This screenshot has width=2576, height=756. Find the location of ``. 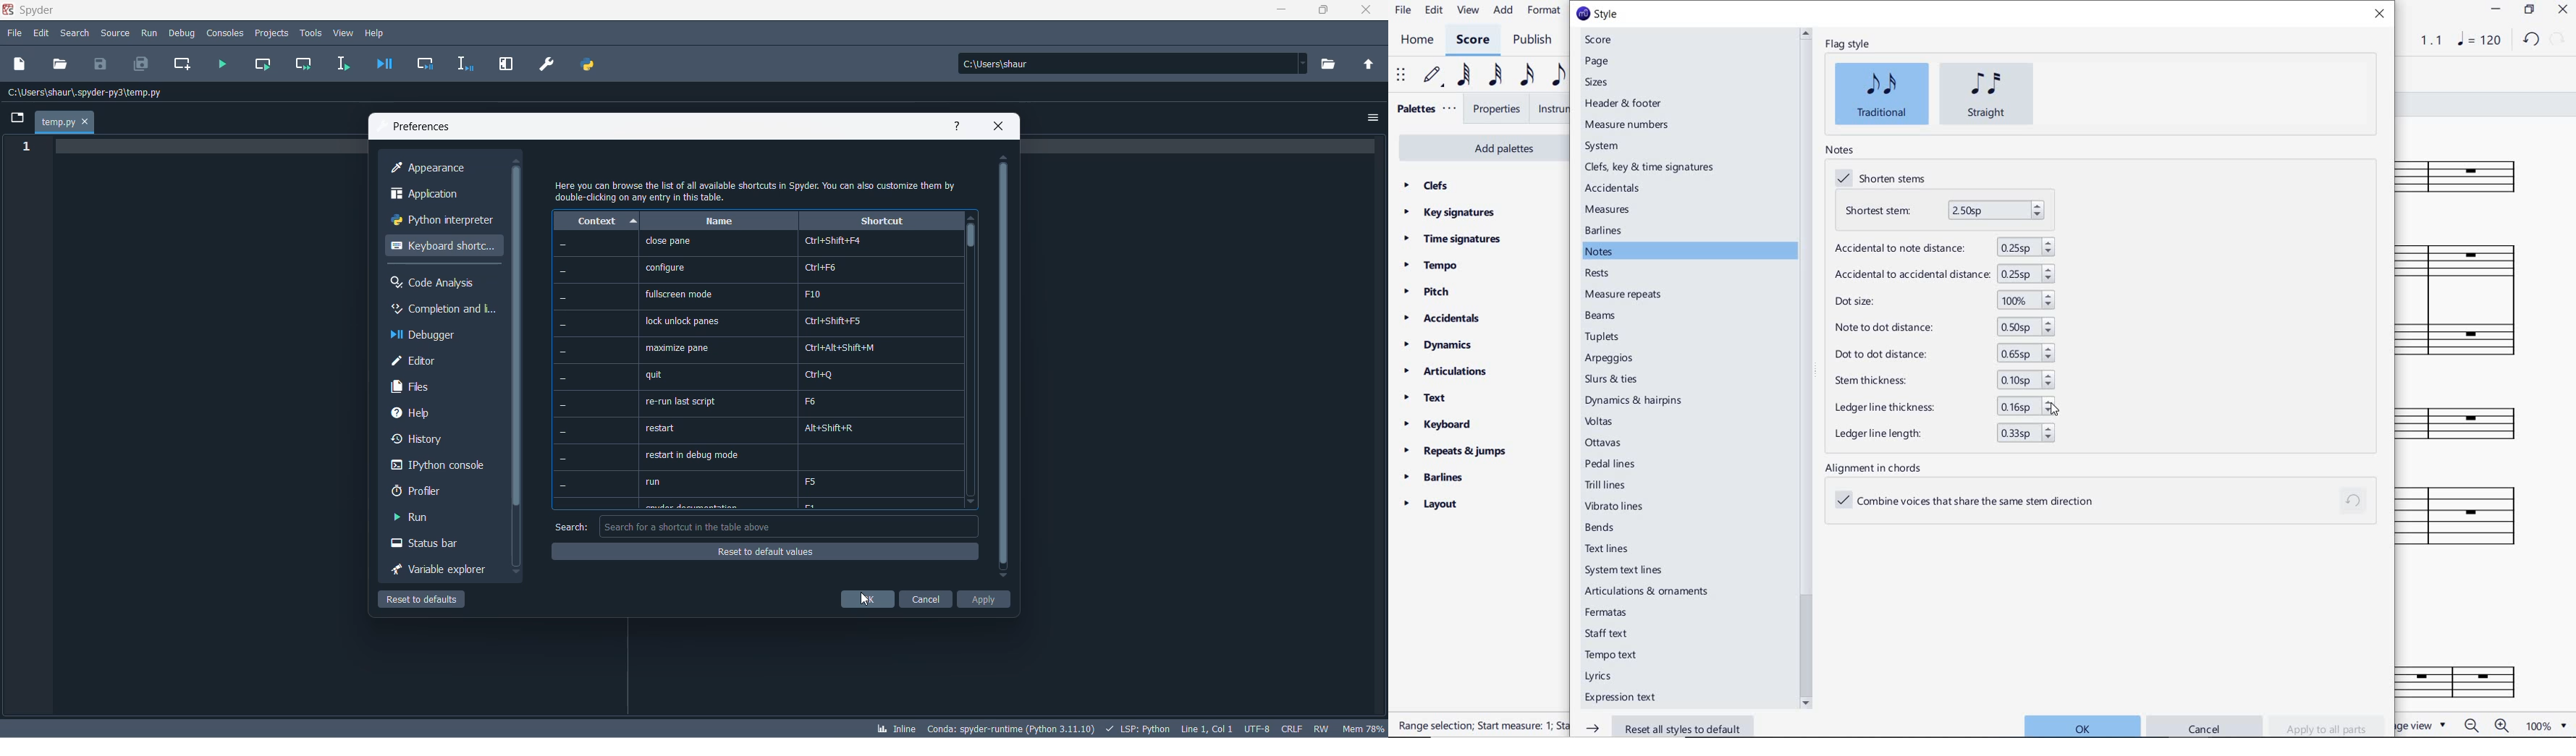

 is located at coordinates (562, 271).